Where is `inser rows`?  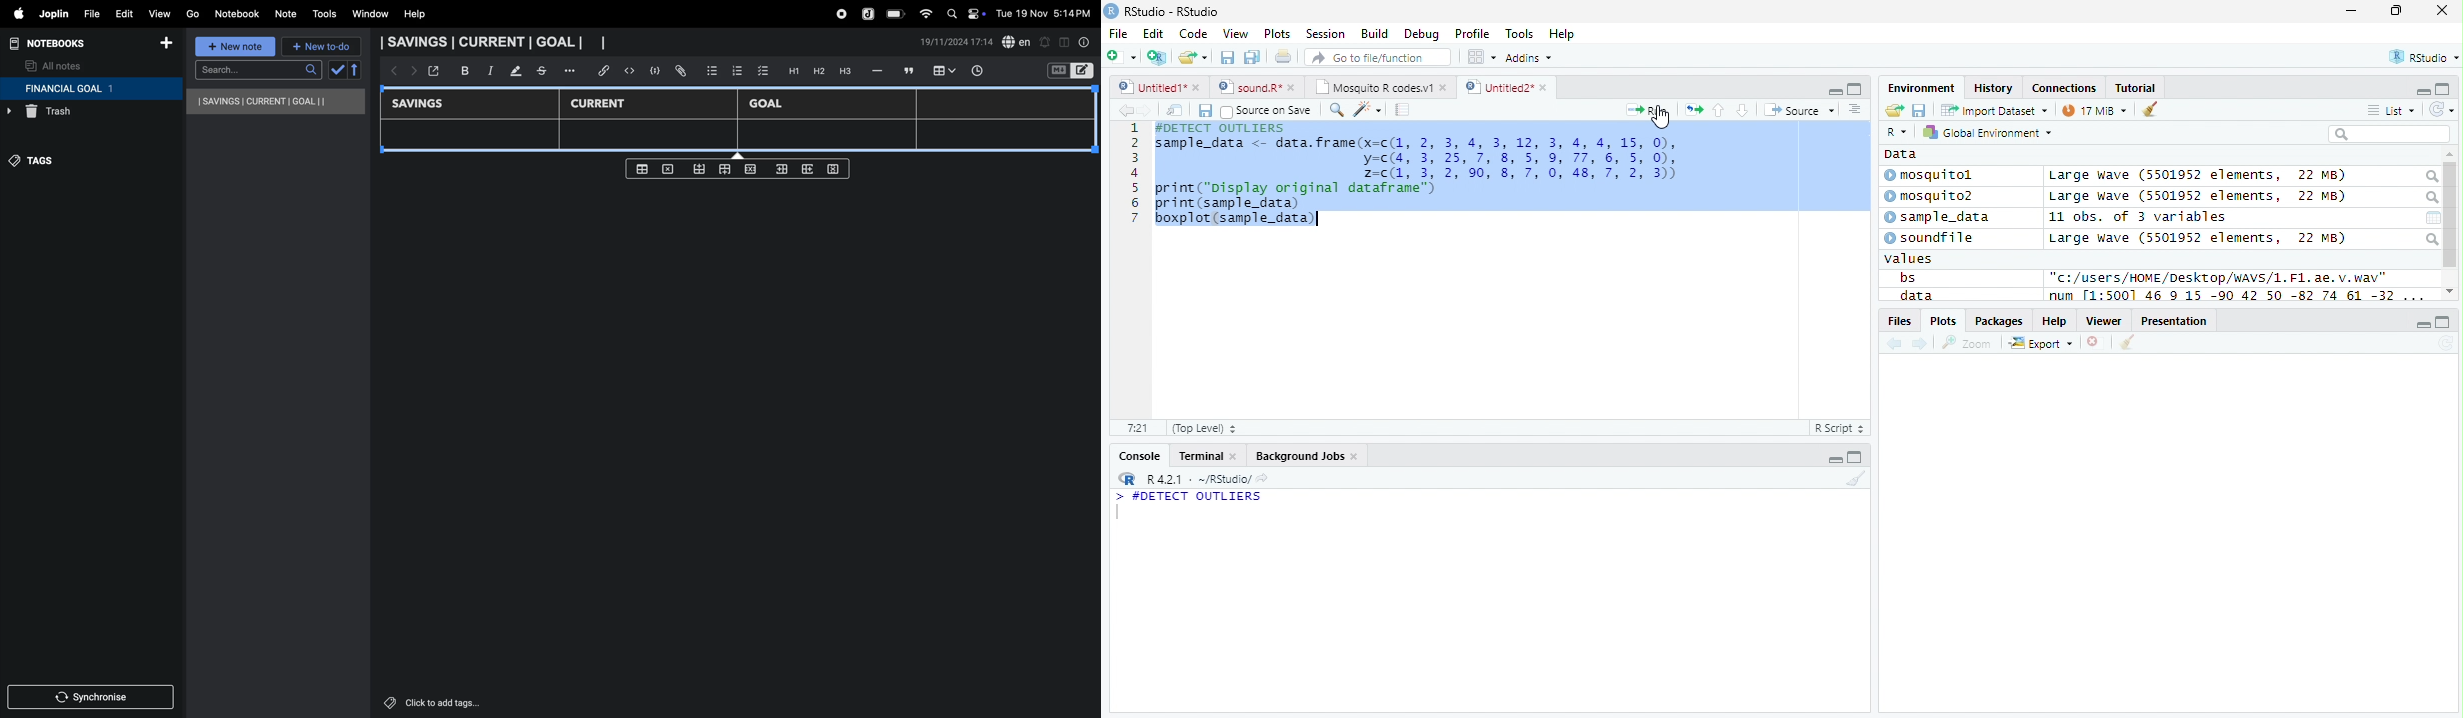 inser rows is located at coordinates (780, 171).